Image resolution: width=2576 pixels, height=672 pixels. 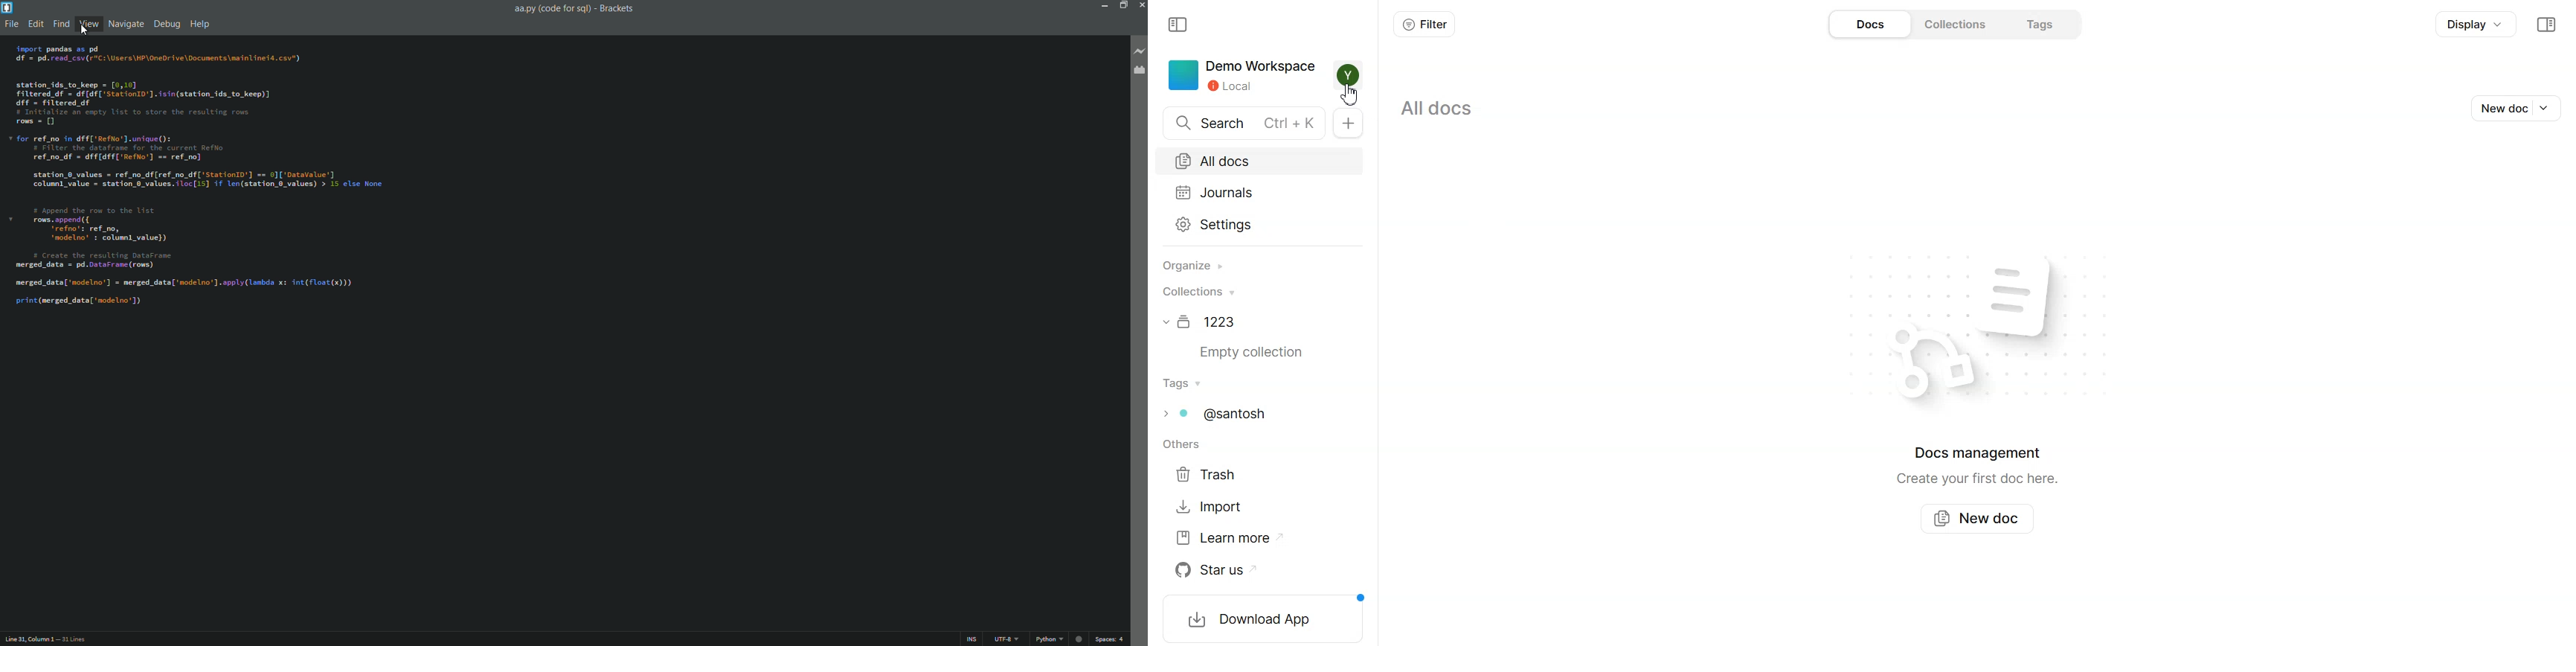 I want to click on Search doc, so click(x=1245, y=124).